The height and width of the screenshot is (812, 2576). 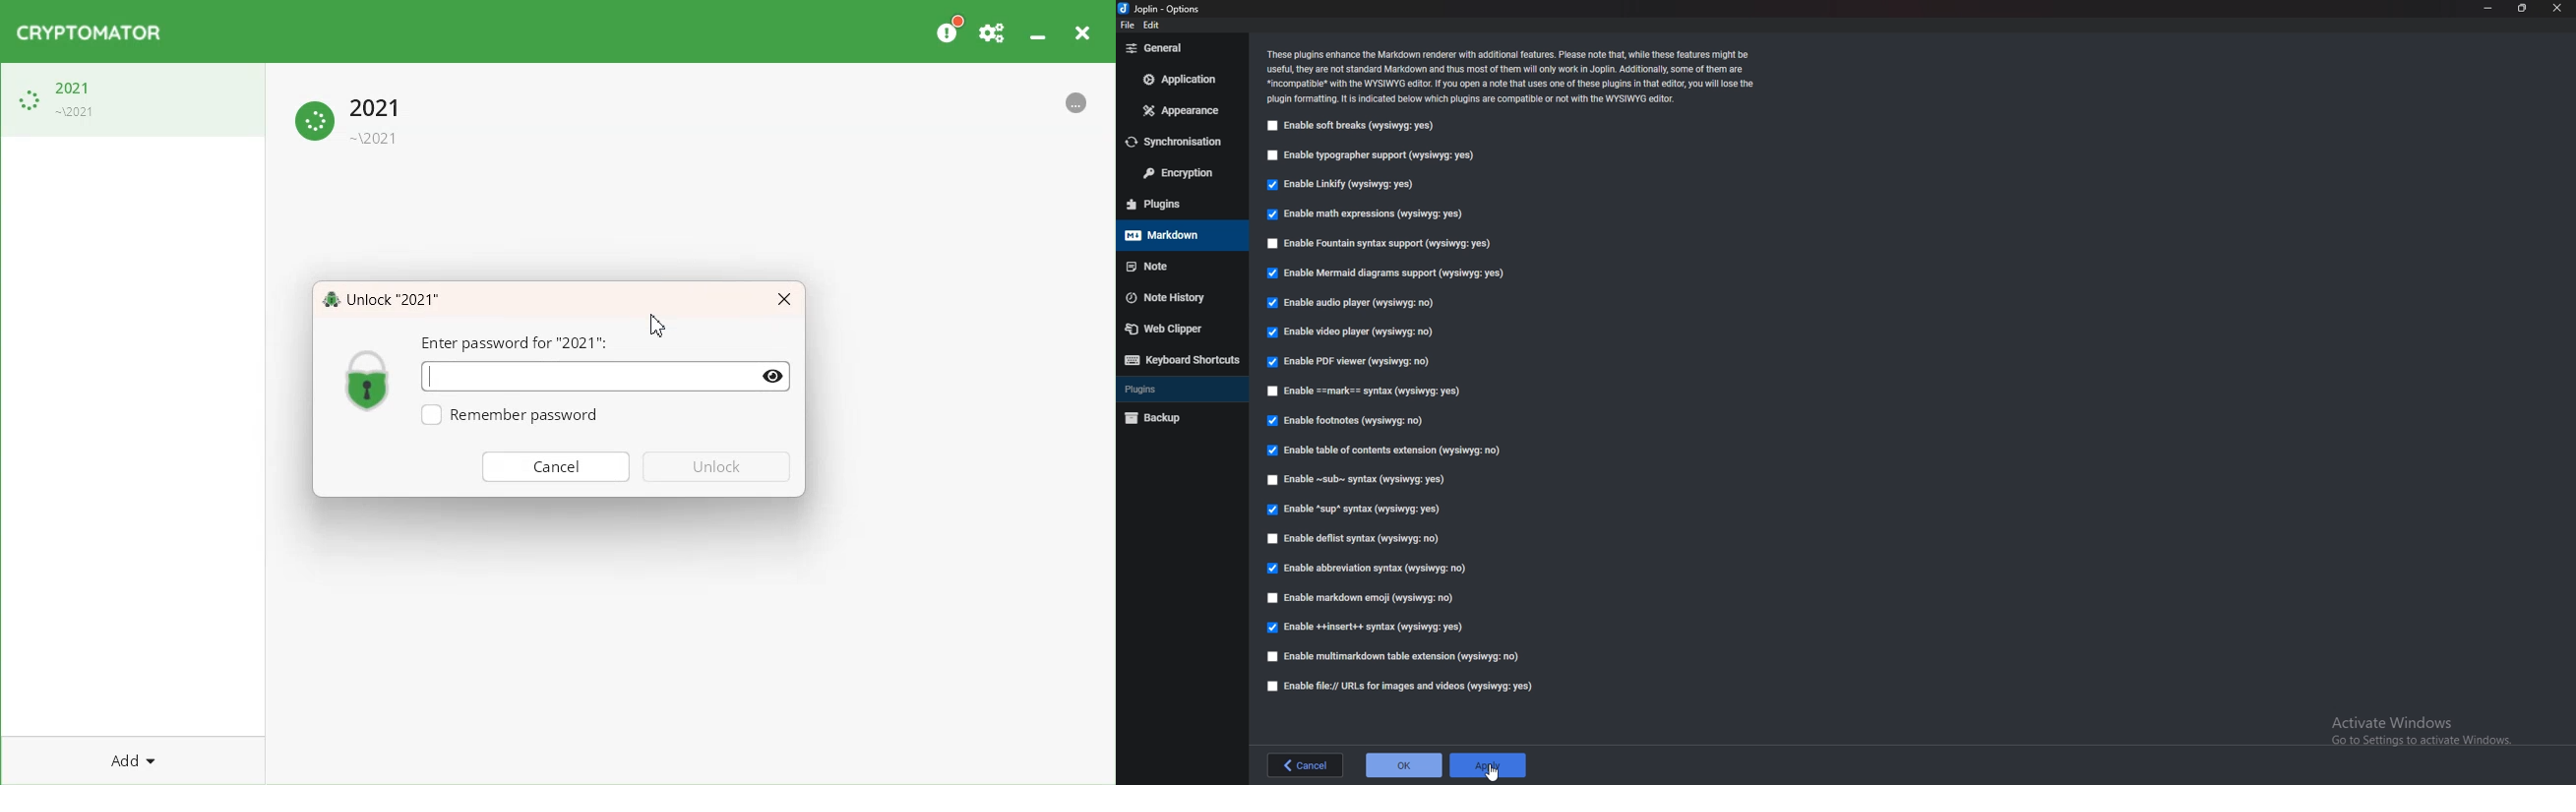 I want to click on plugins, so click(x=1182, y=389).